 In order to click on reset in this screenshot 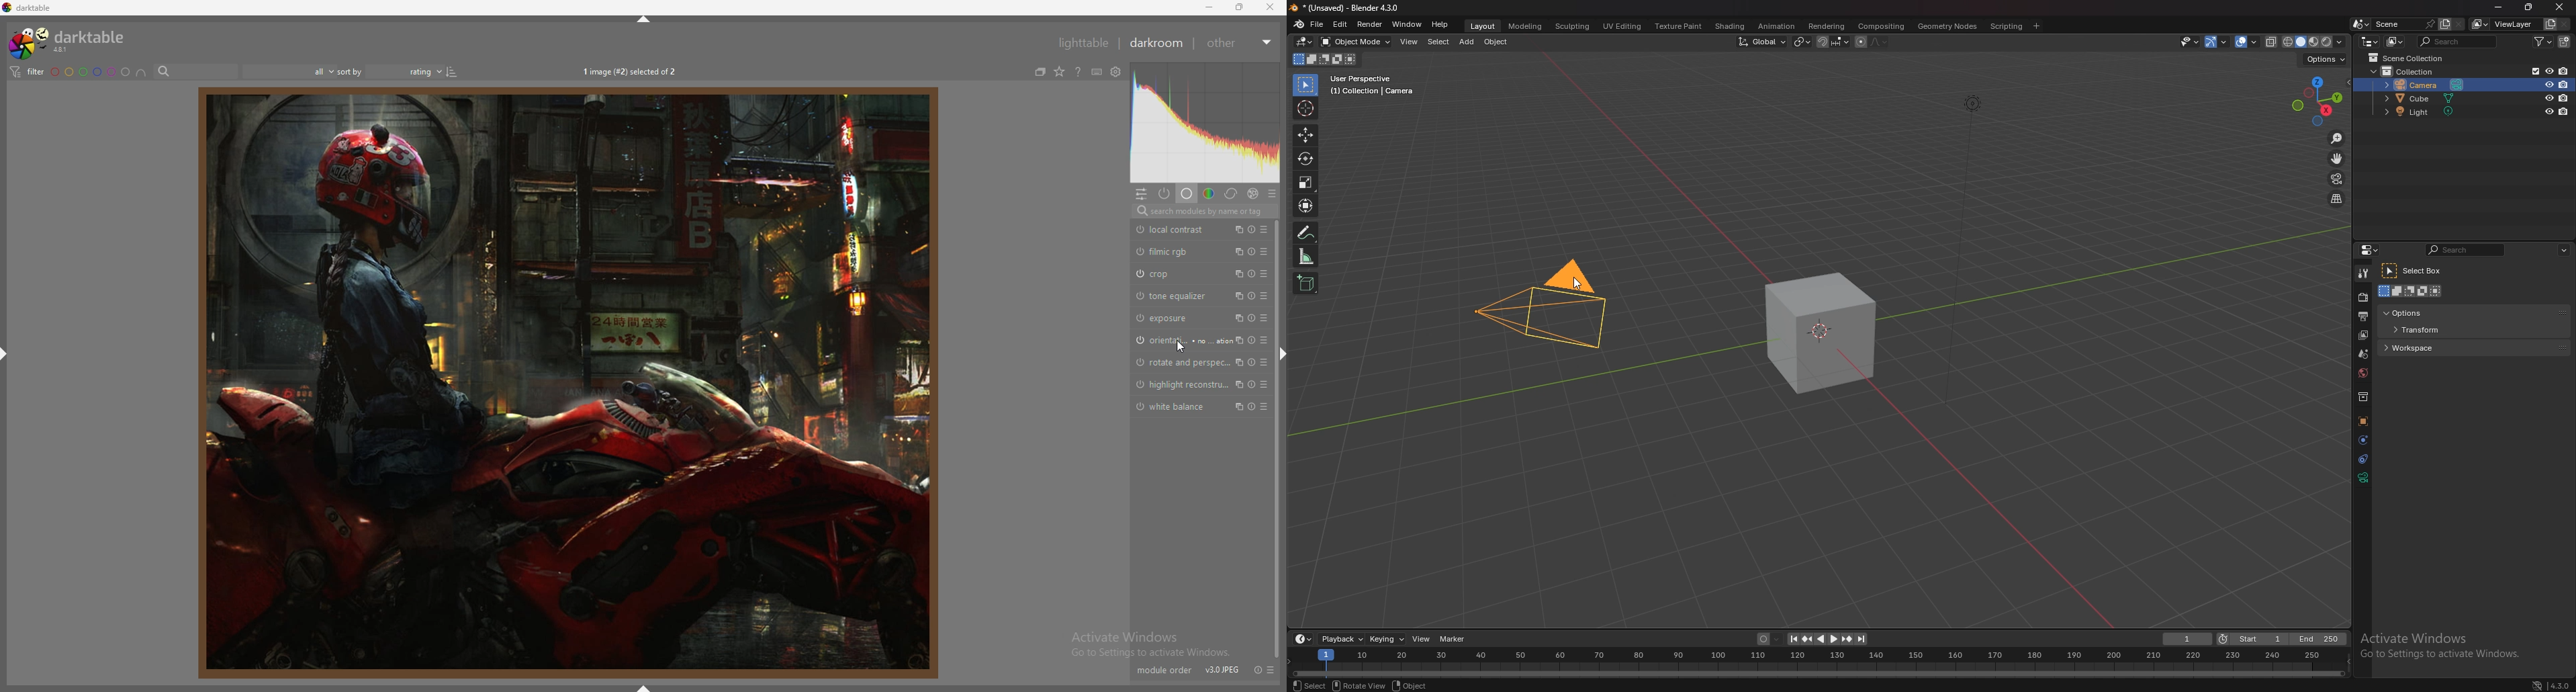, I will do `click(1253, 406)`.